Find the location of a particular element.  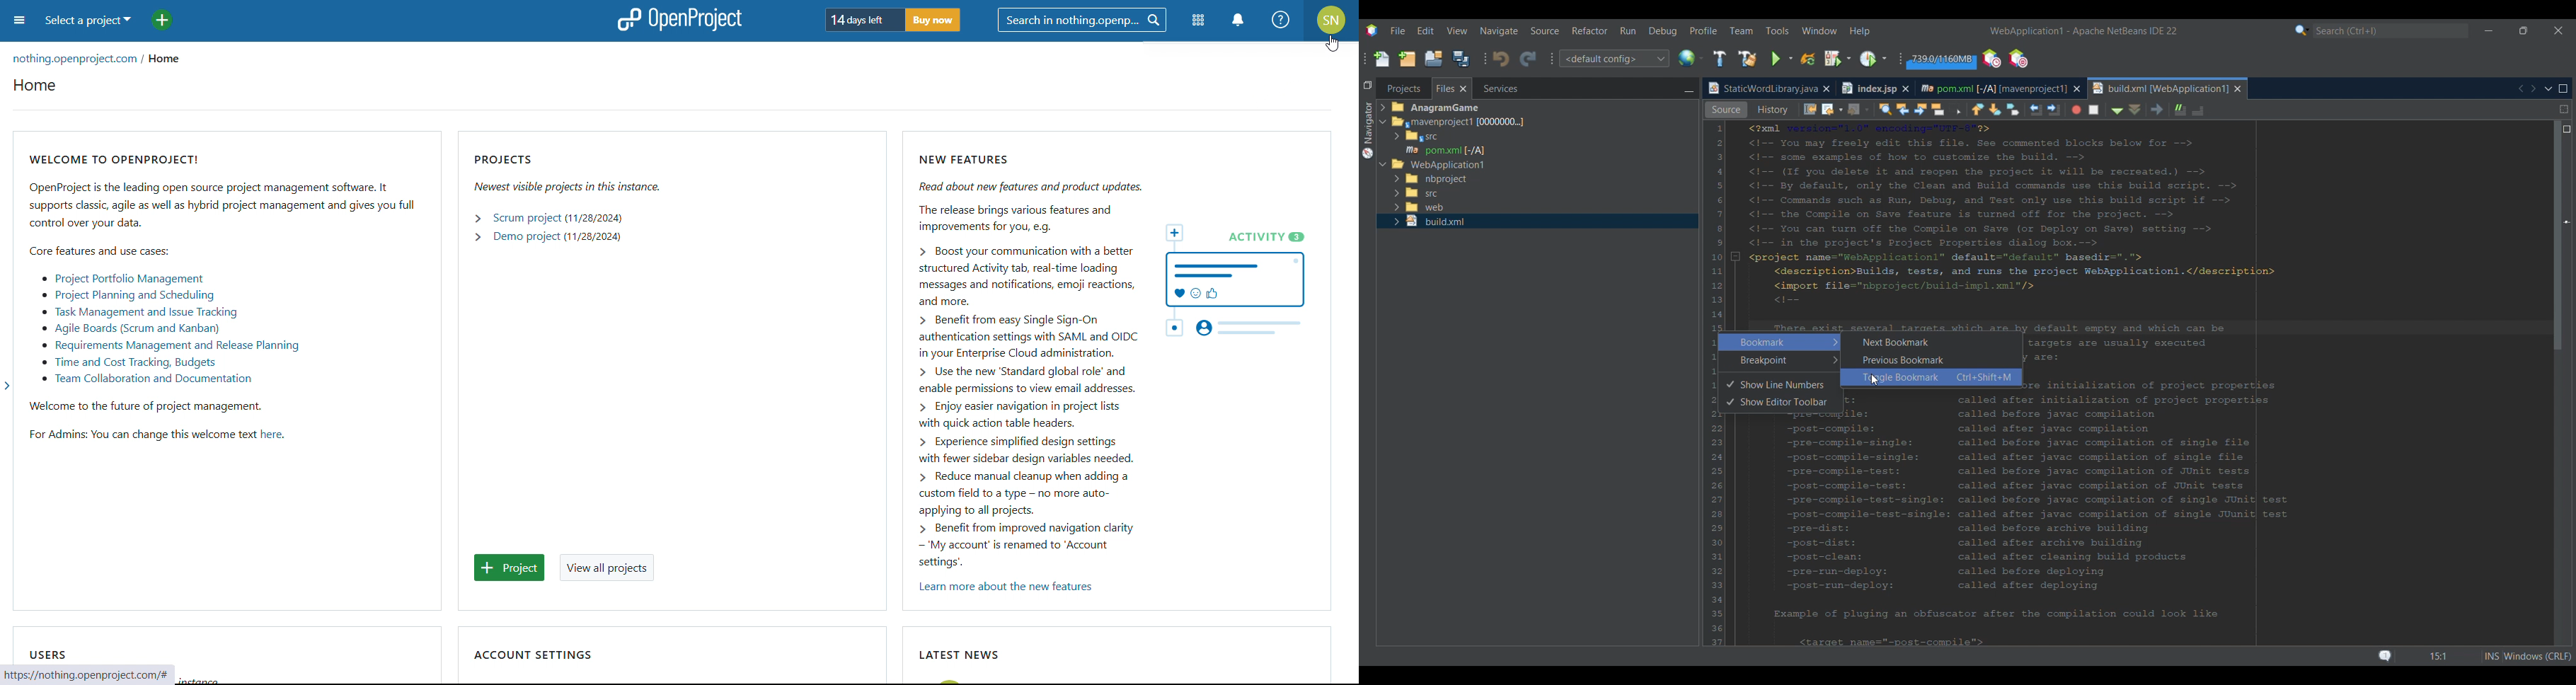

demo project is located at coordinates (526, 236).